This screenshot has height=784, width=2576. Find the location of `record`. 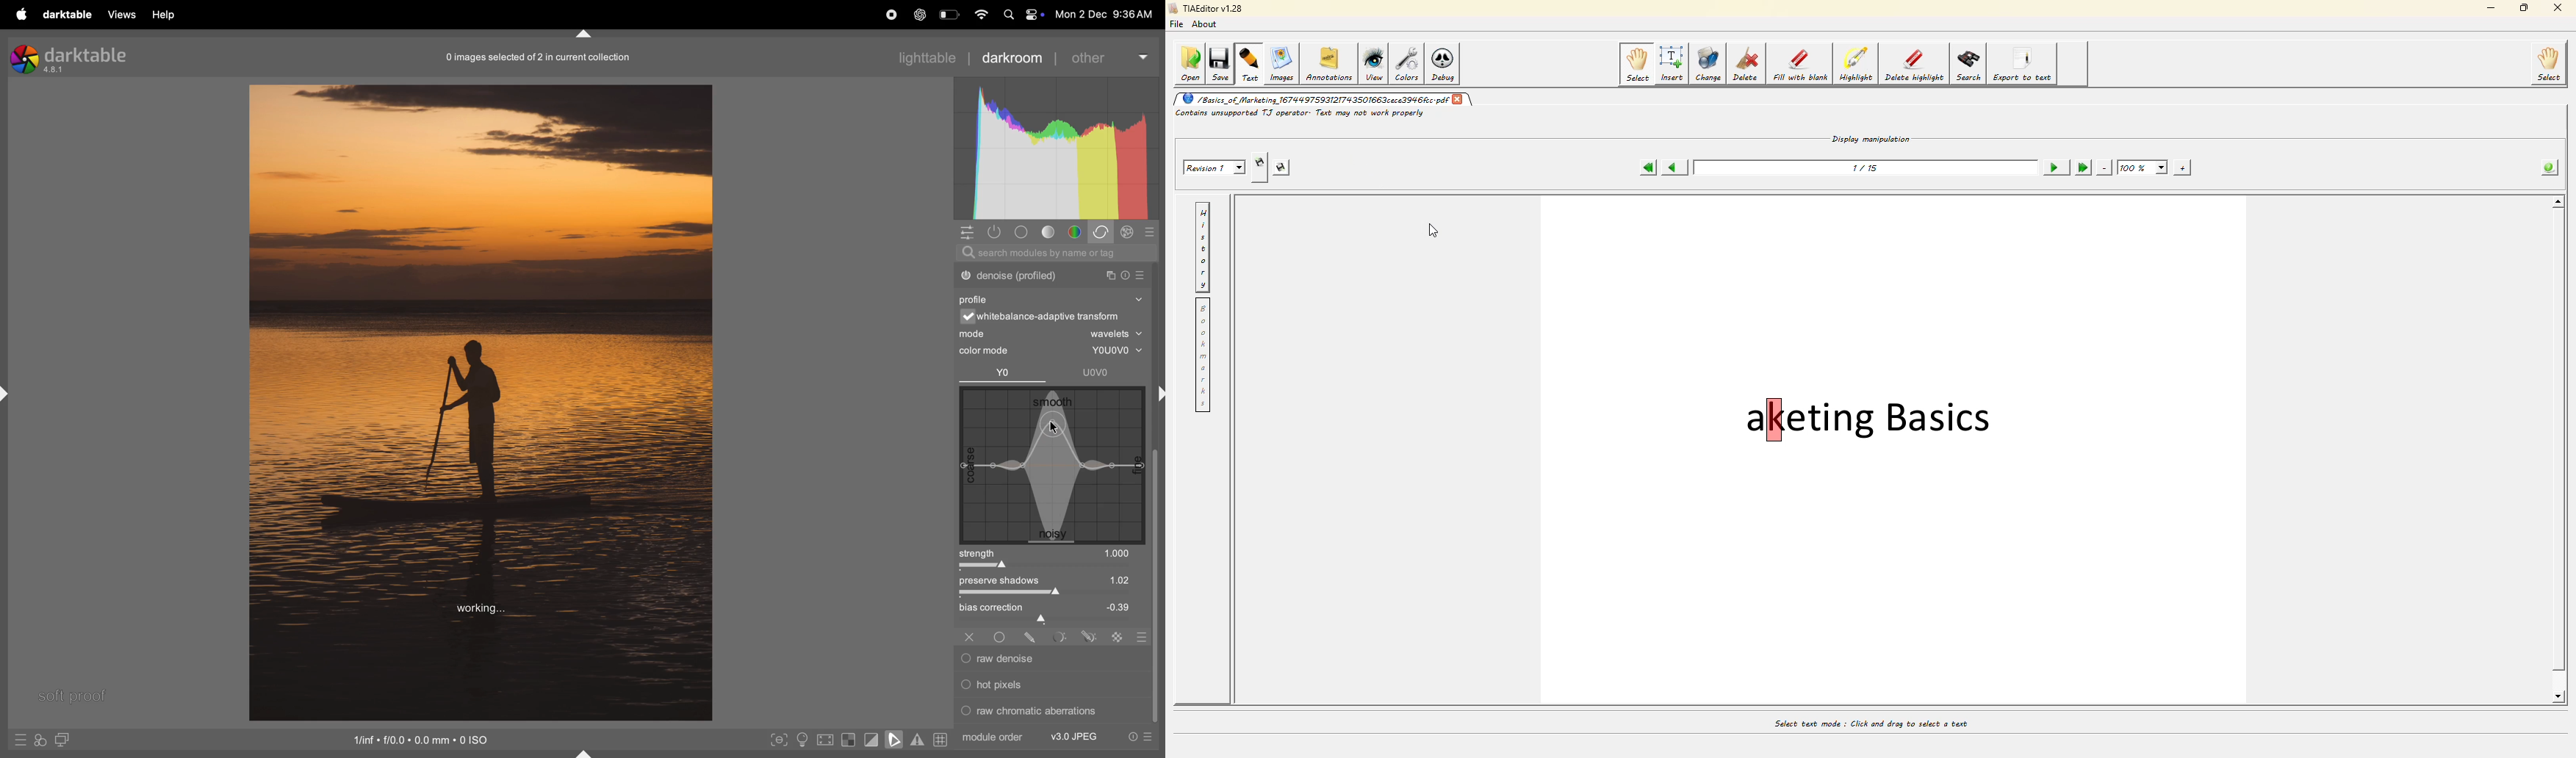

record is located at coordinates (886, 16).